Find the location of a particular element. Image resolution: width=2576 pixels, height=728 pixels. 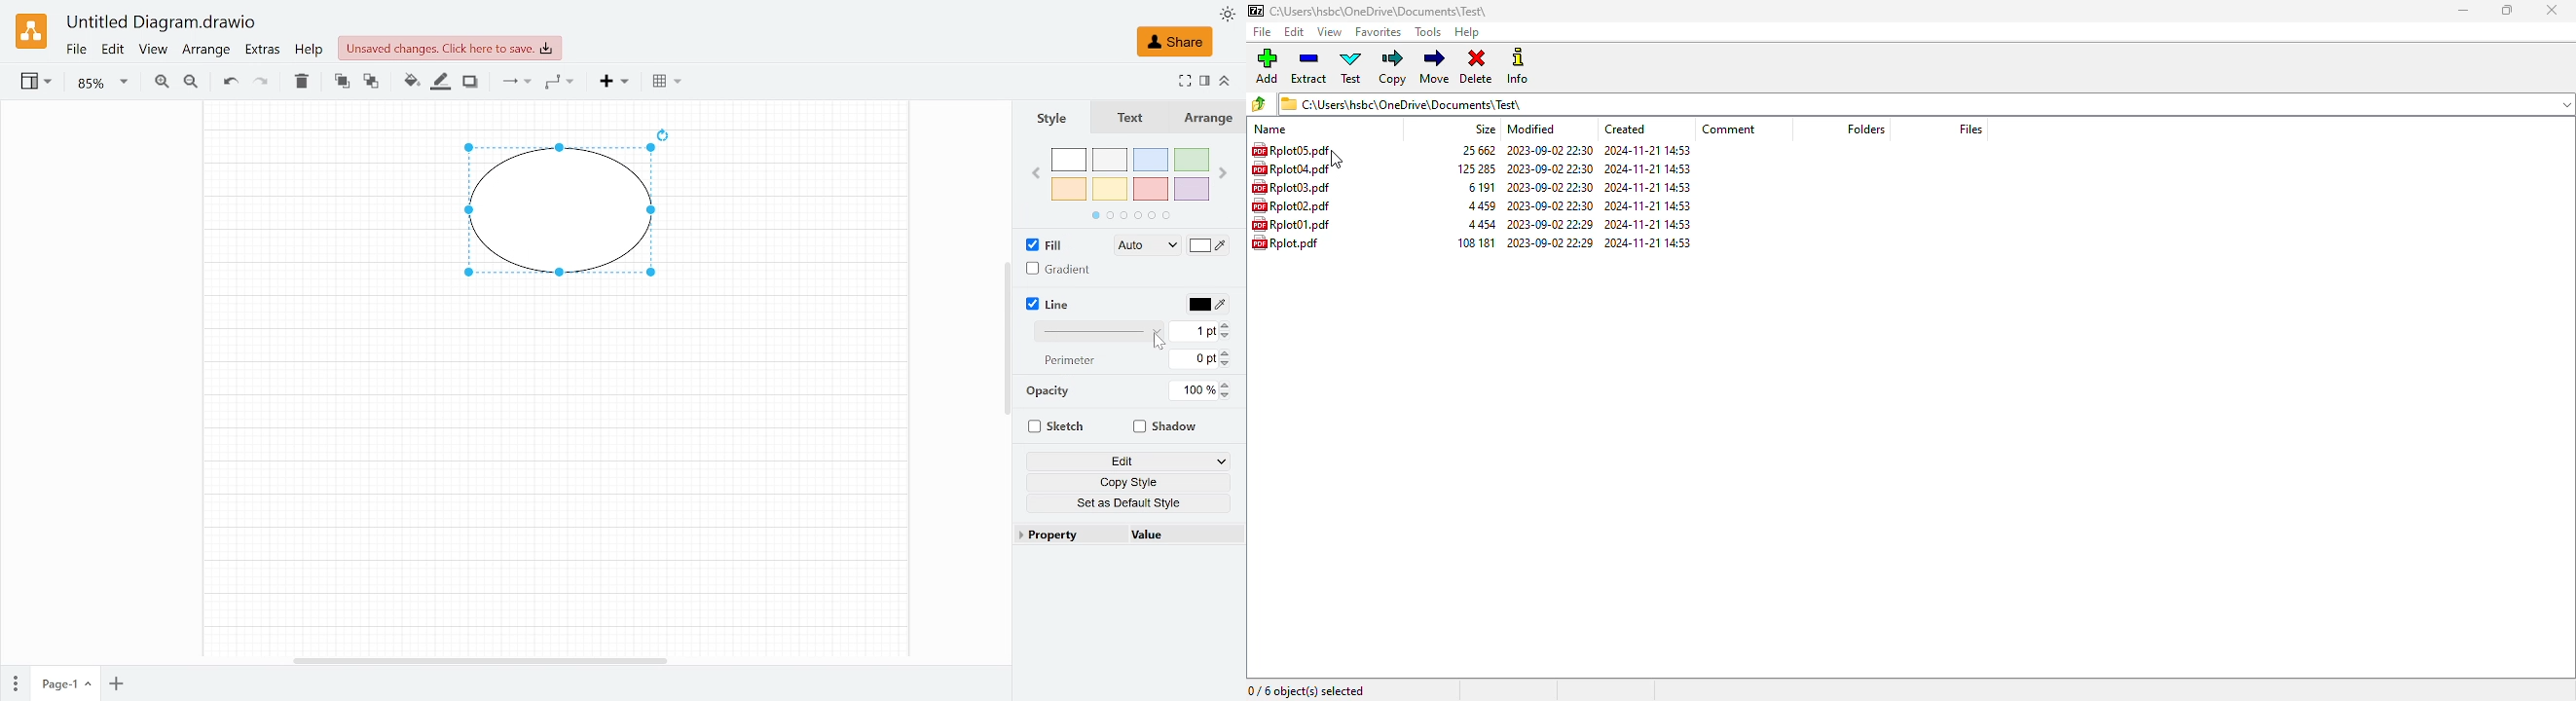

STyle is located at coordinates (1062, 118).